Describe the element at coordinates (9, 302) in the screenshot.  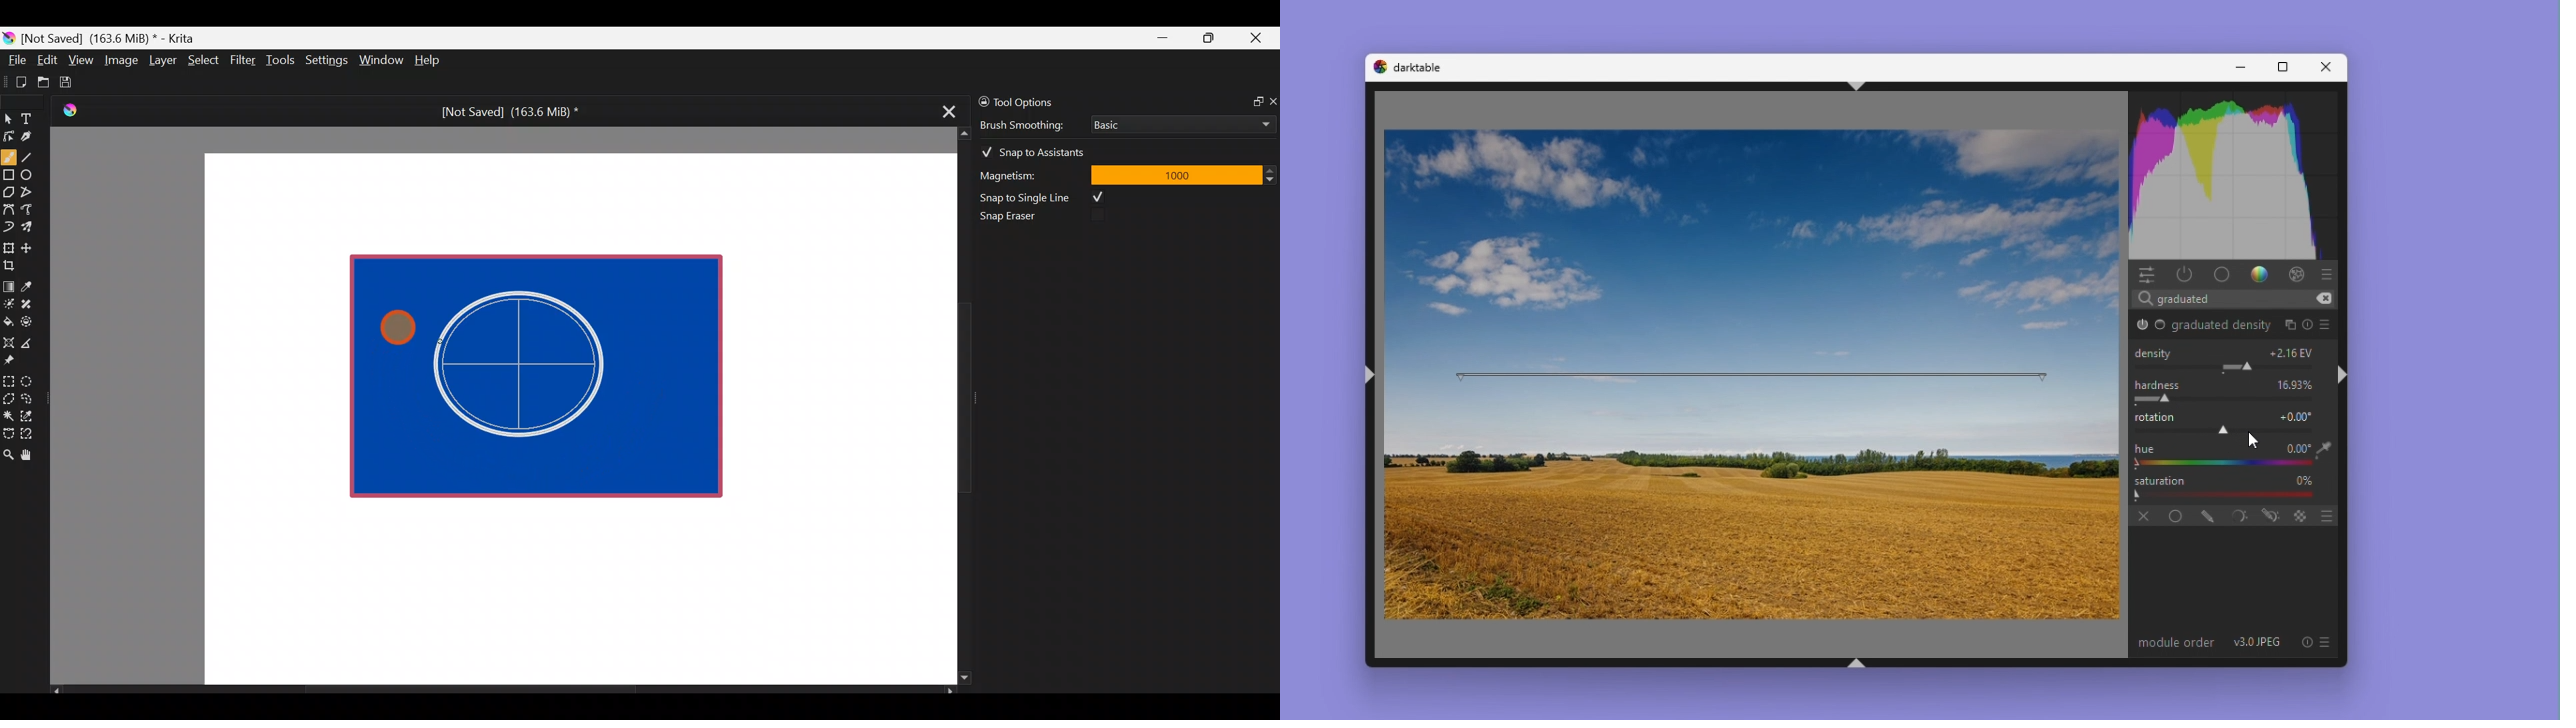
I see `Colourise mask tool` at that location.